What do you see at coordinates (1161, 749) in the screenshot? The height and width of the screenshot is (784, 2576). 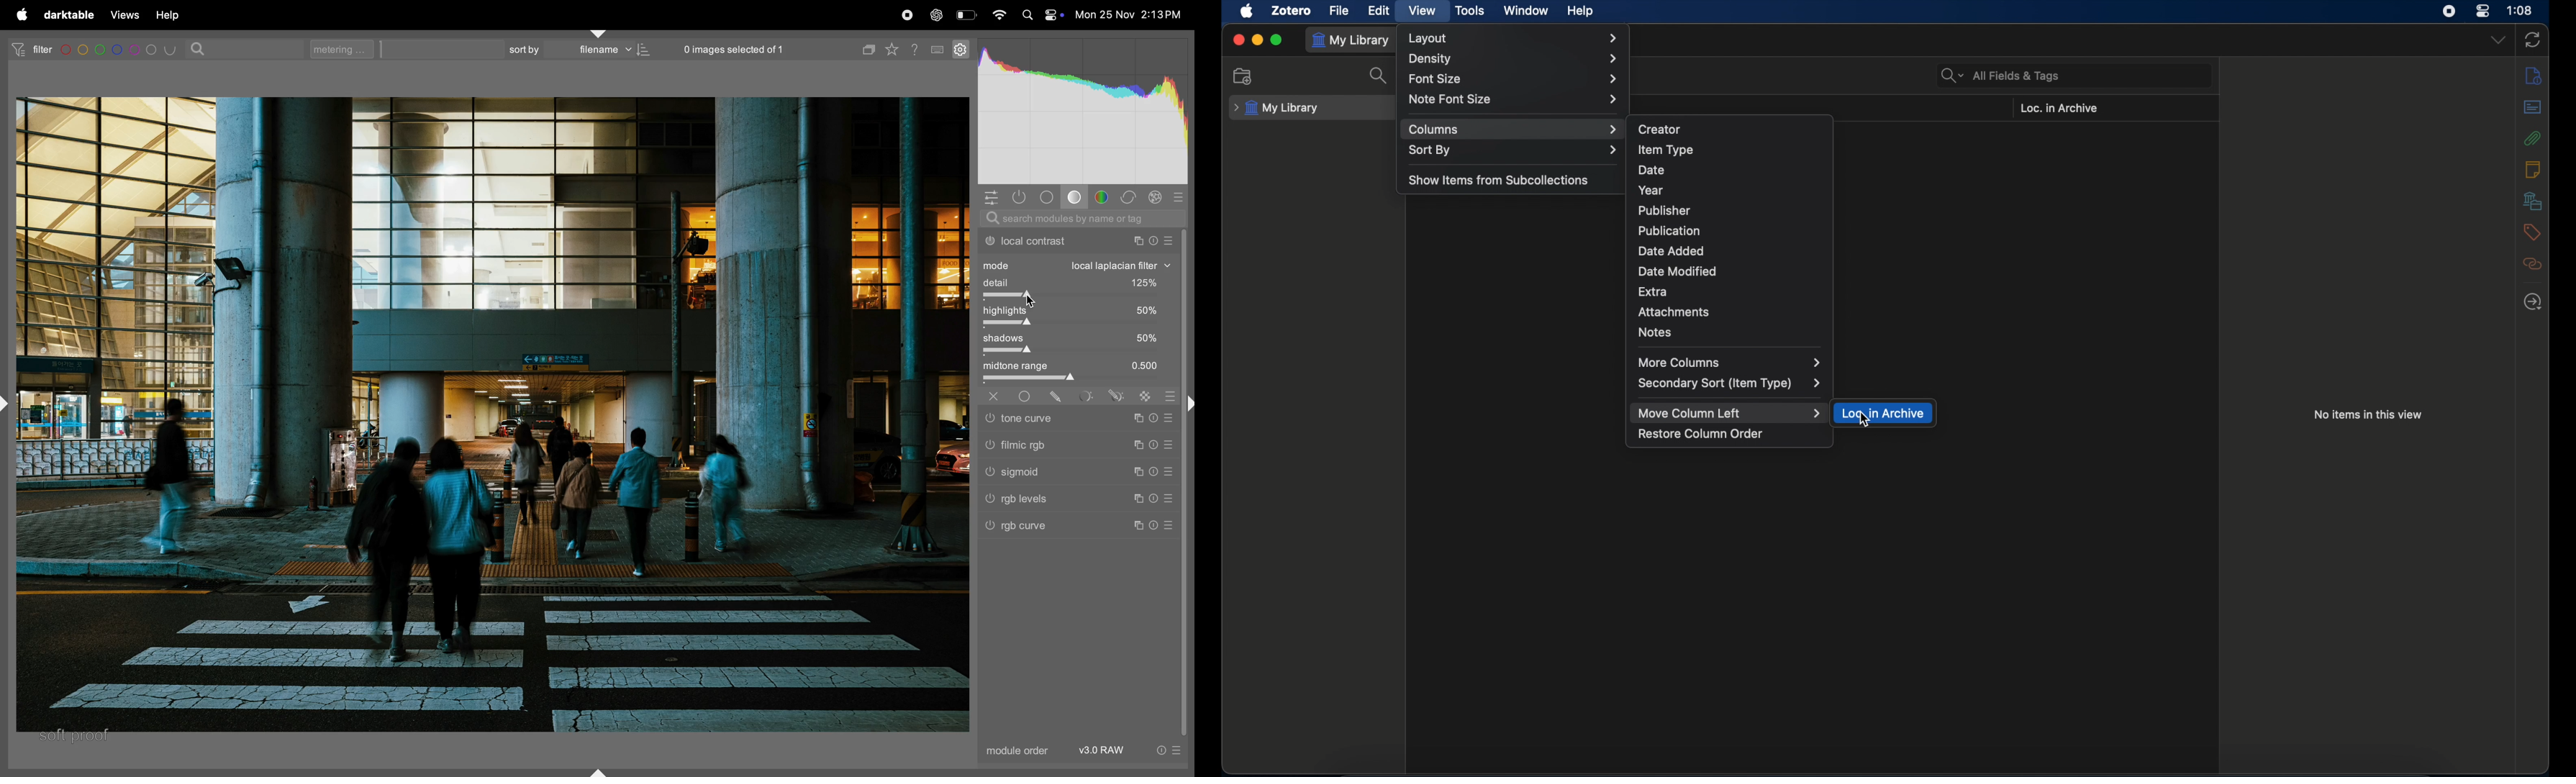 I see `reset` at bounding box center [1161, 749].